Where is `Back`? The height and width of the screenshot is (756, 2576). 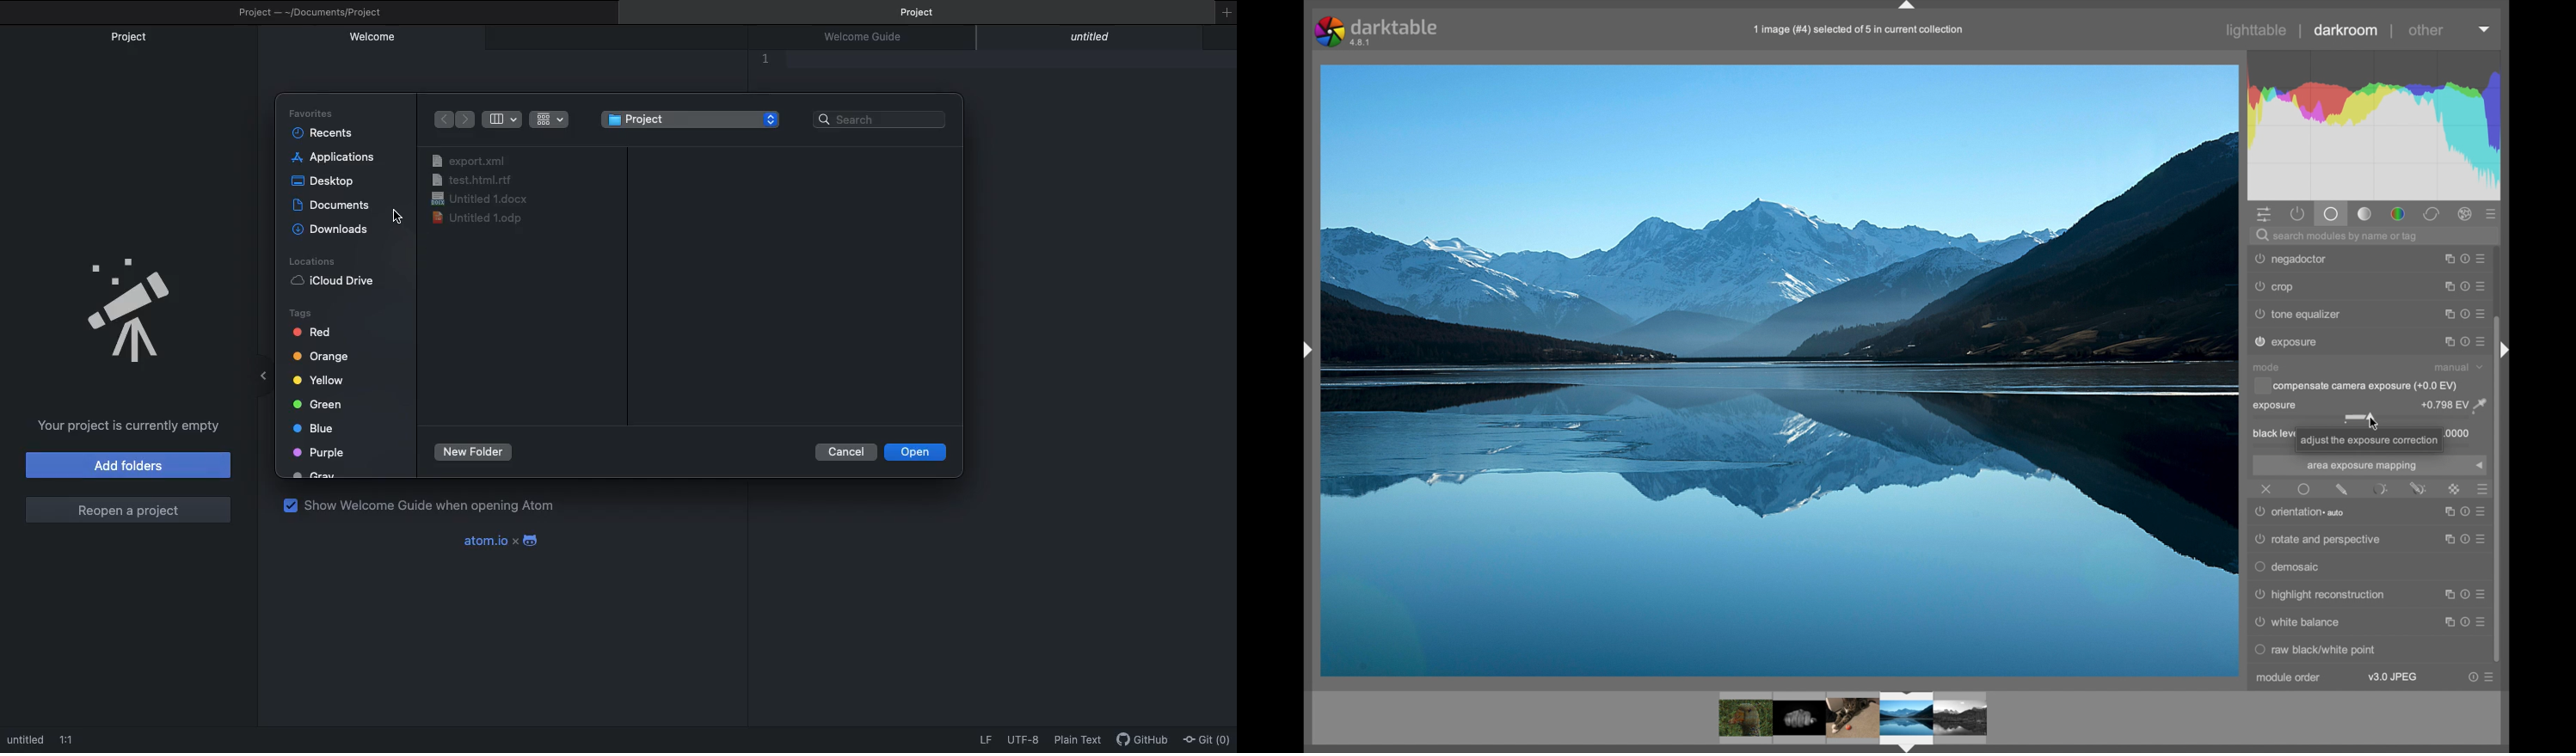 Back is located at coordinates (440, 120).